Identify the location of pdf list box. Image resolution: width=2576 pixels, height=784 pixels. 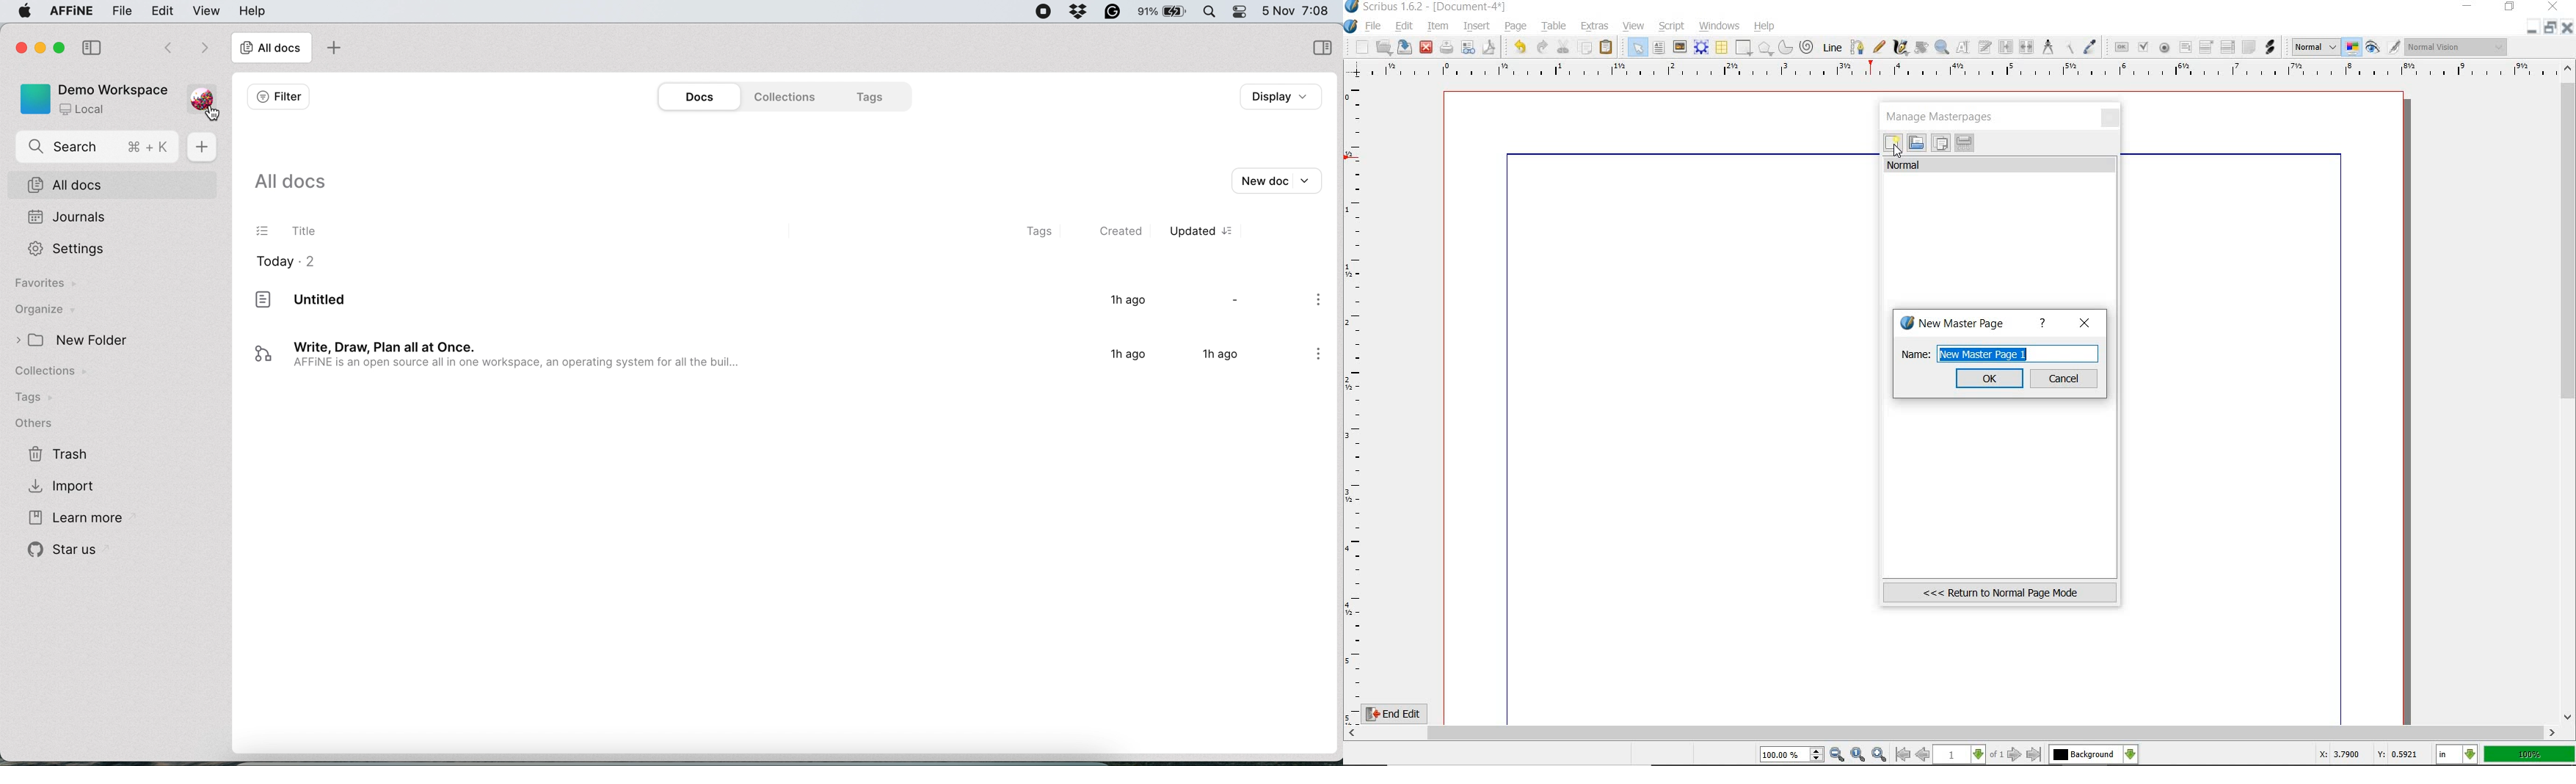
(2227, 48).